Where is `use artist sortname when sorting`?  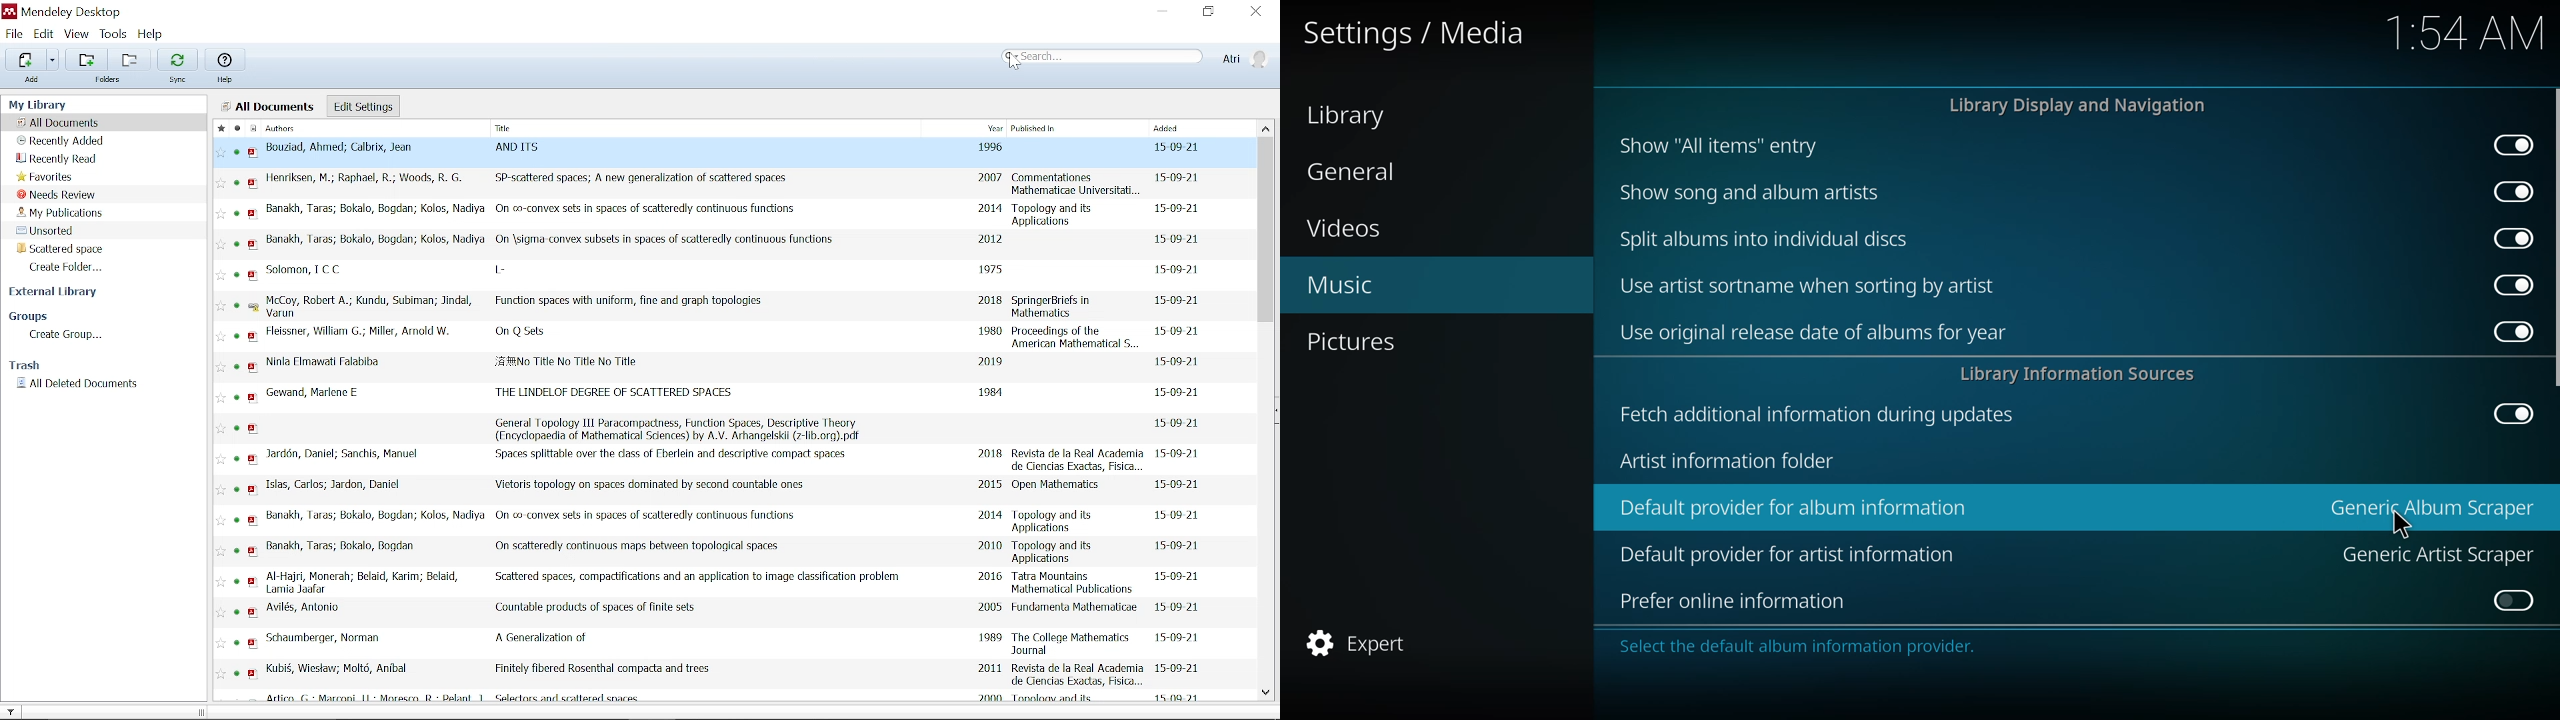
use artist sortname when sorting is located at coordinates (1816, 287).